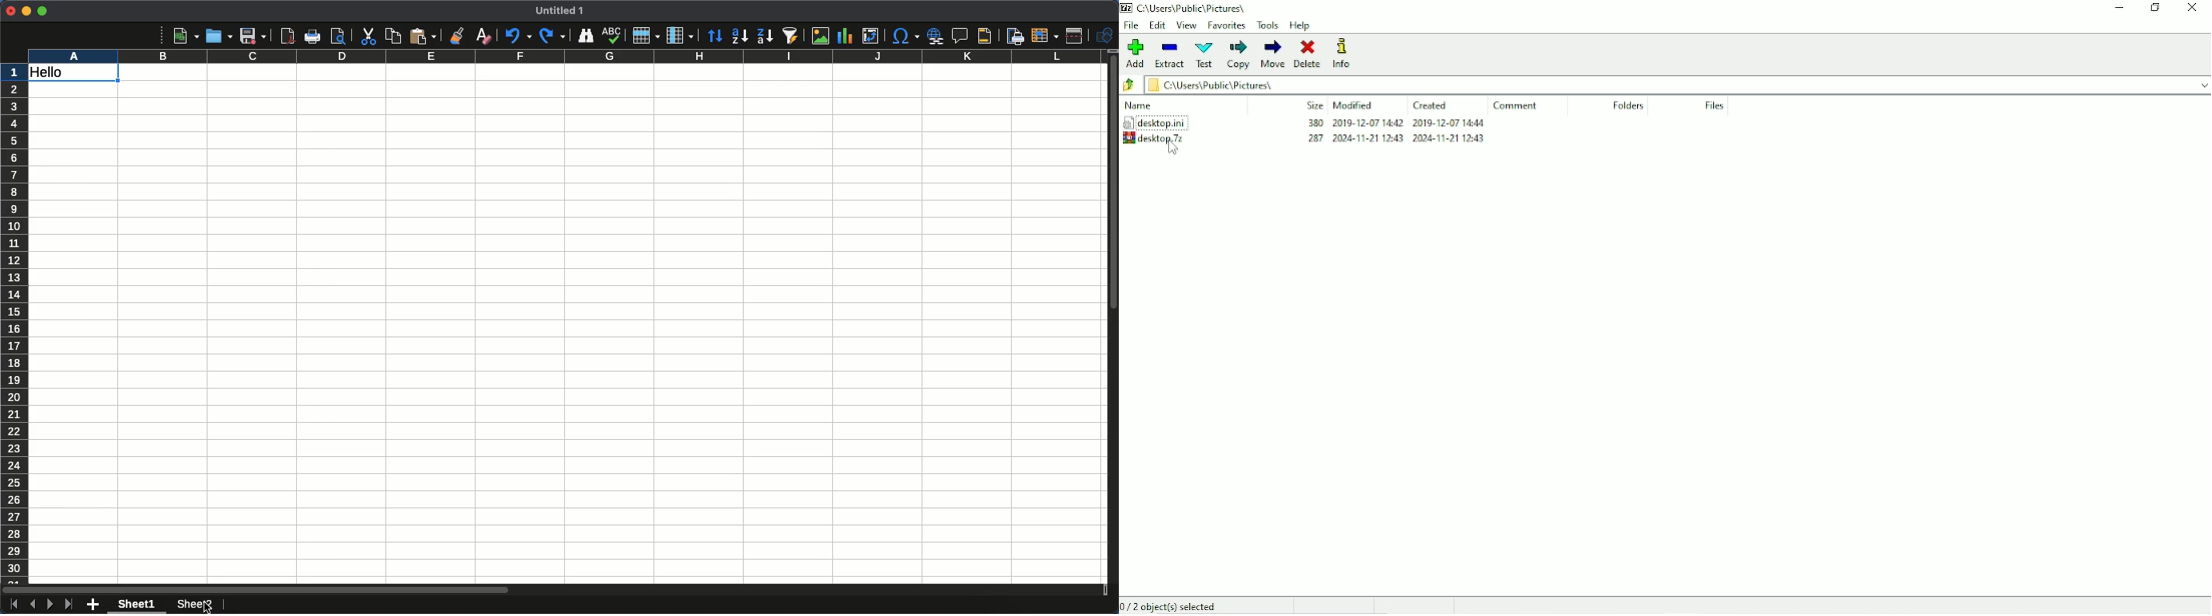 The height and width of the screenshot is (616, 2212). Describe the element at coordinates (1045, 34) in the screenshot. I see `Freeze rows and columns` at that location.